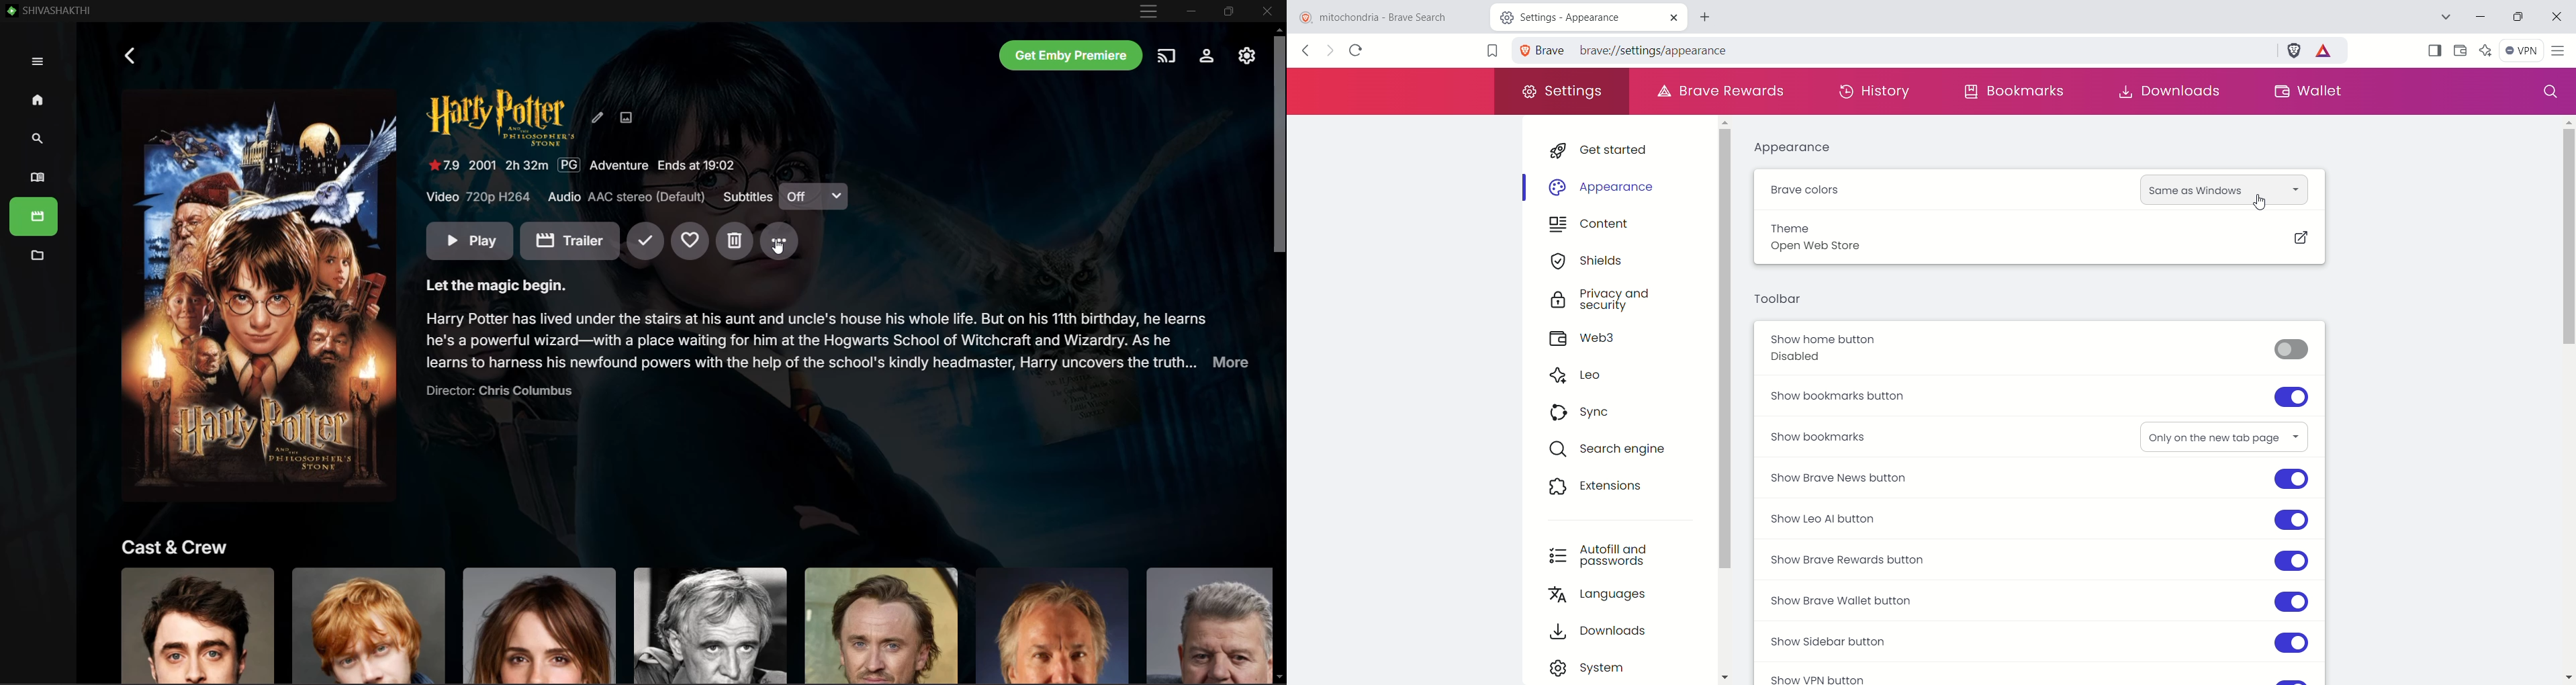 The width and height of the screenshot is (2576, 700). What do you see at coordinates (52, 10) in the screenshot?
I see `Emby - Local Application Name` at bounding box center [52, 10].